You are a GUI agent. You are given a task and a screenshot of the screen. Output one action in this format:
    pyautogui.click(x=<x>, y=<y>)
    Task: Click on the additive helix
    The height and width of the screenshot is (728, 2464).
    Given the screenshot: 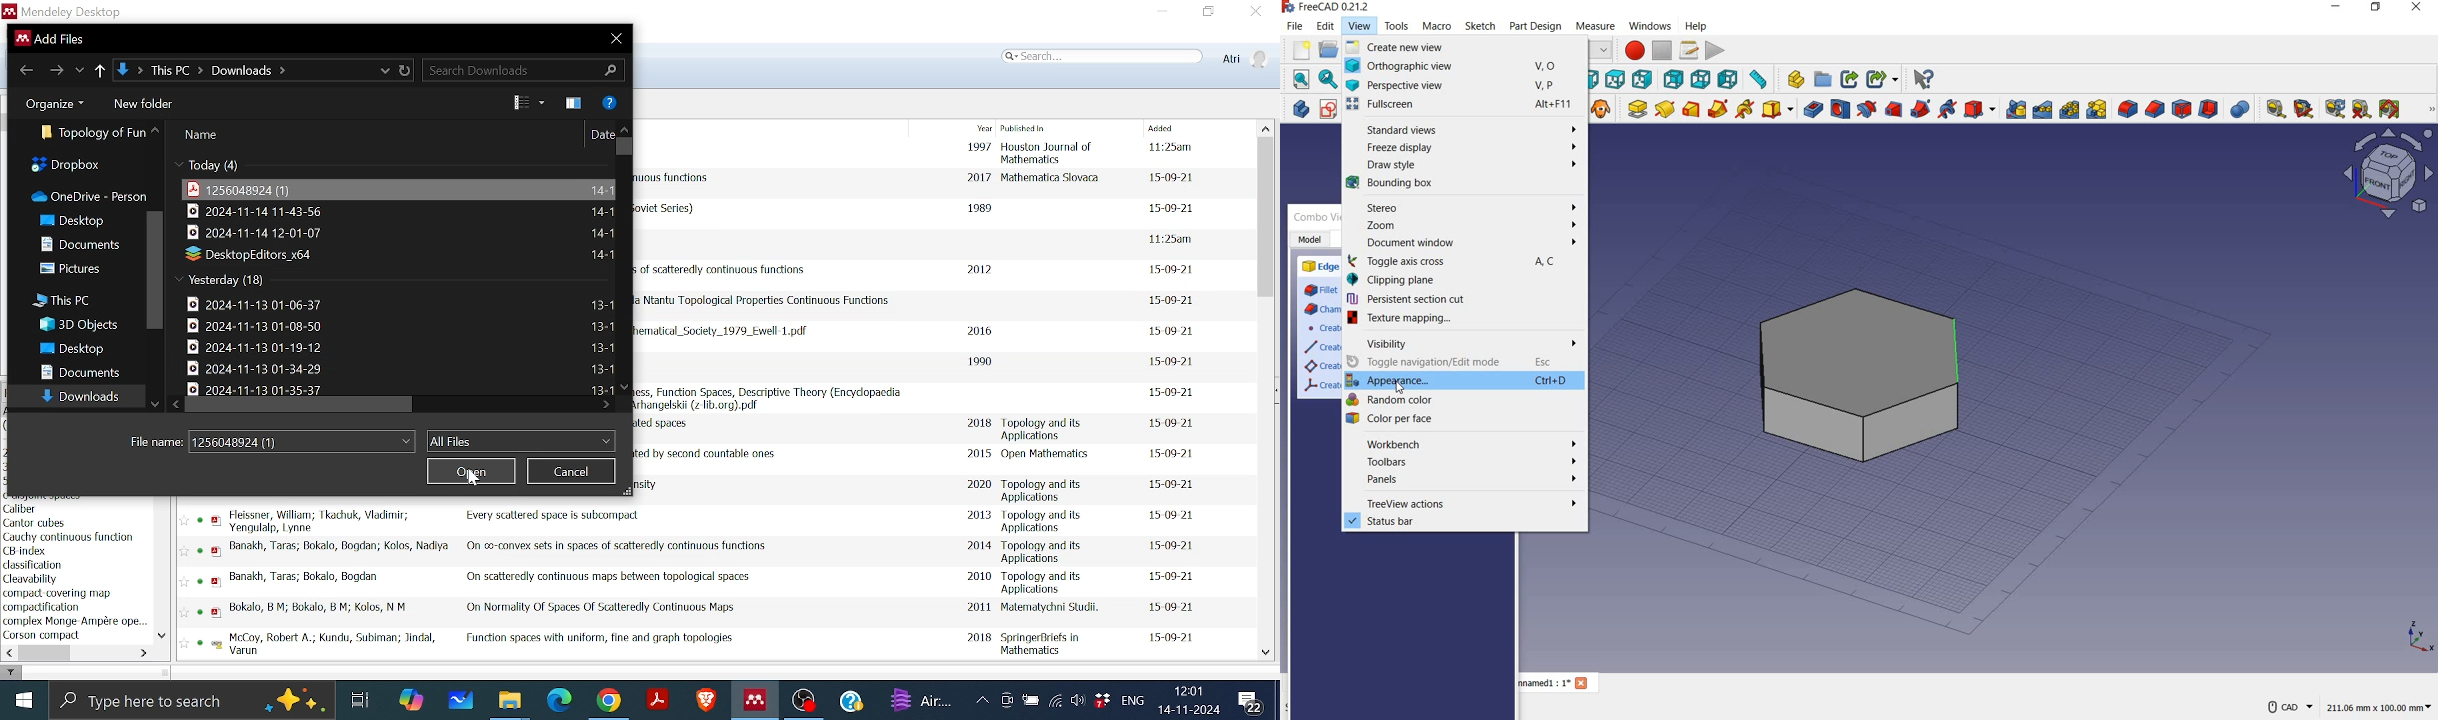 What is the action you would take?
    pyautogui.click(x=1746, y=109)
    